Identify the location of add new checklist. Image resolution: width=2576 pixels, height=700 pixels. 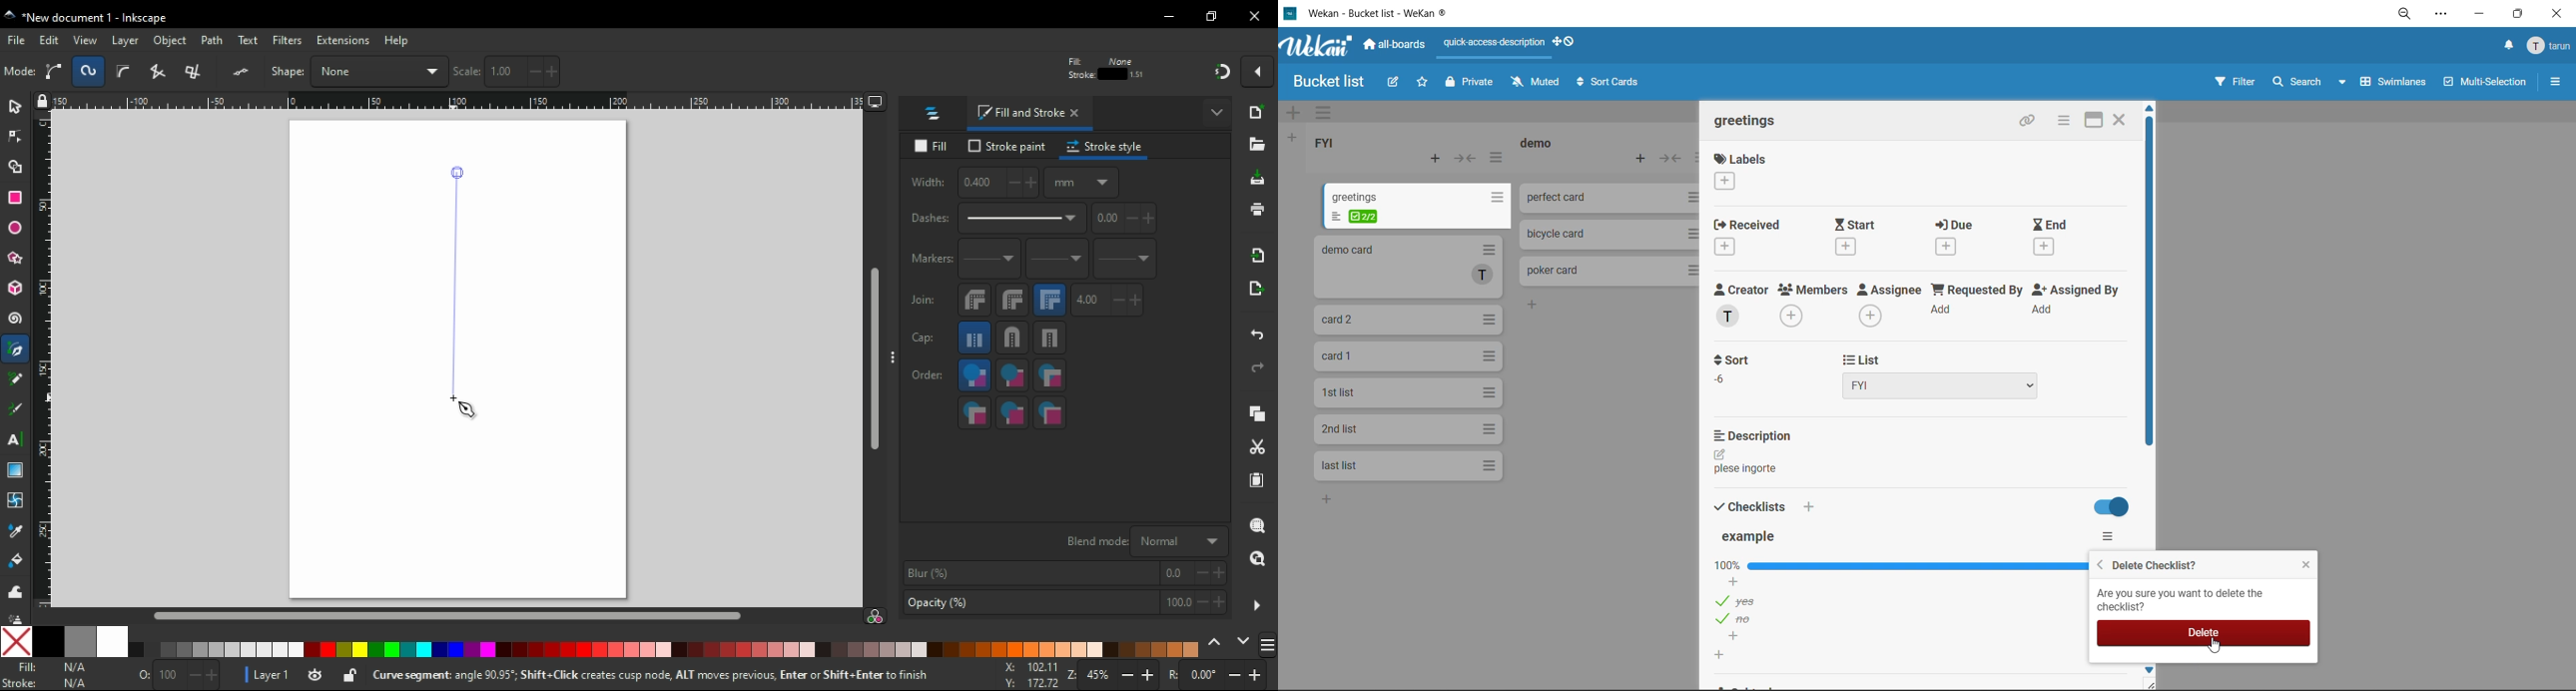
(1722, 655).